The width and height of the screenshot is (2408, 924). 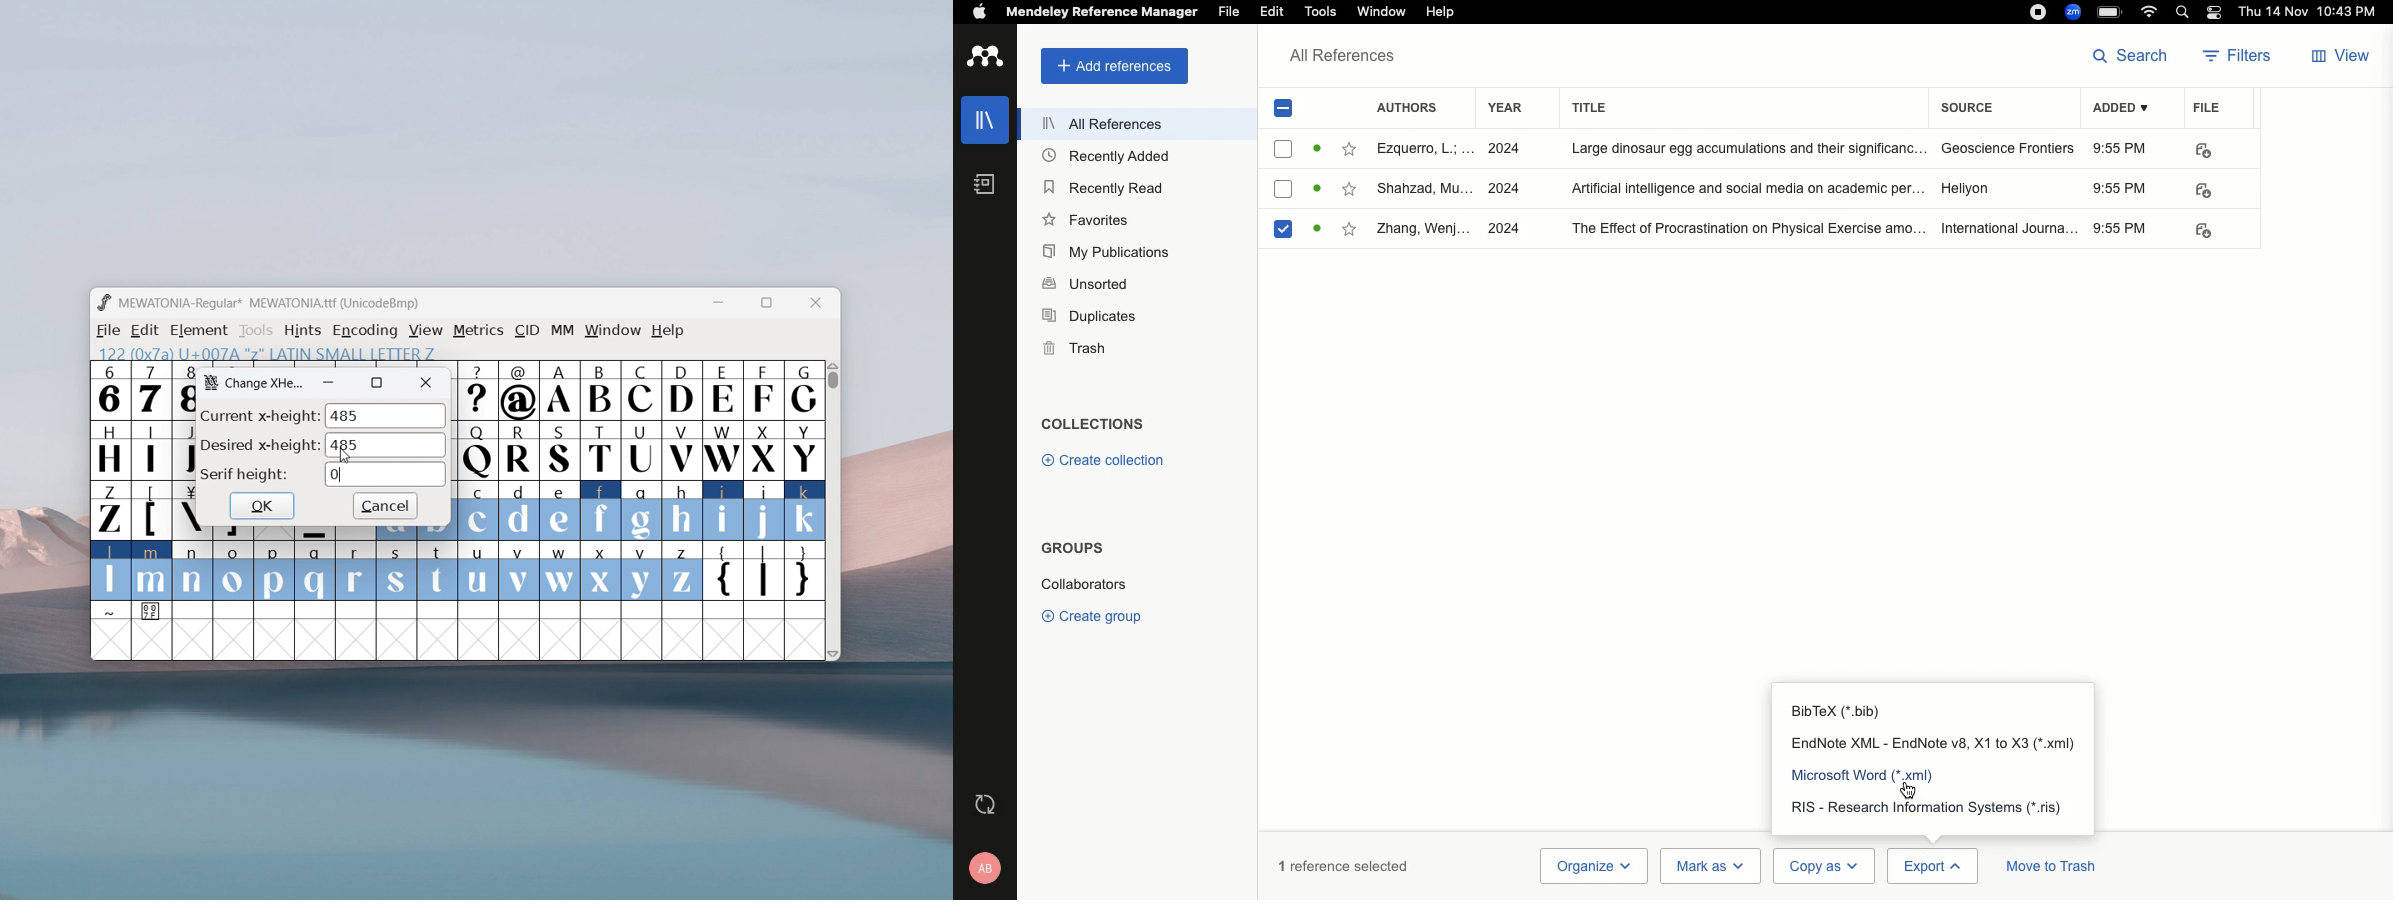 I want to click on All references, so click(x=1103, y=127).